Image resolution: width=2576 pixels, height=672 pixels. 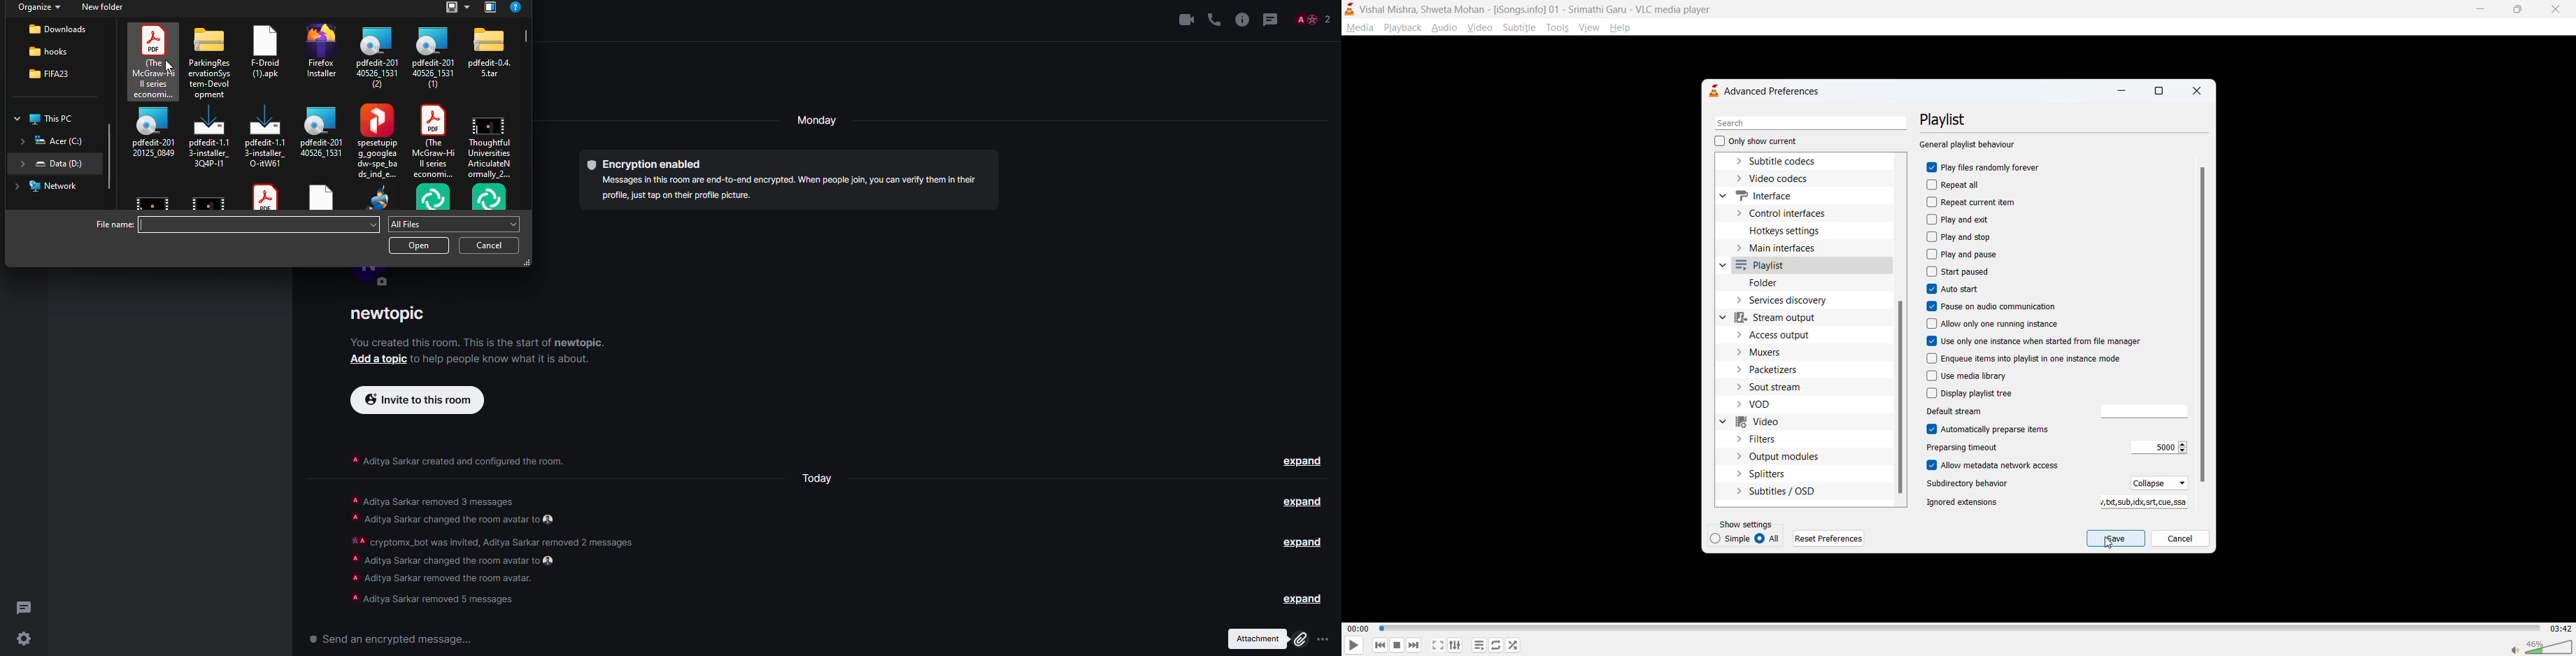 I want to click on volume, so click(x=2542, y=645).